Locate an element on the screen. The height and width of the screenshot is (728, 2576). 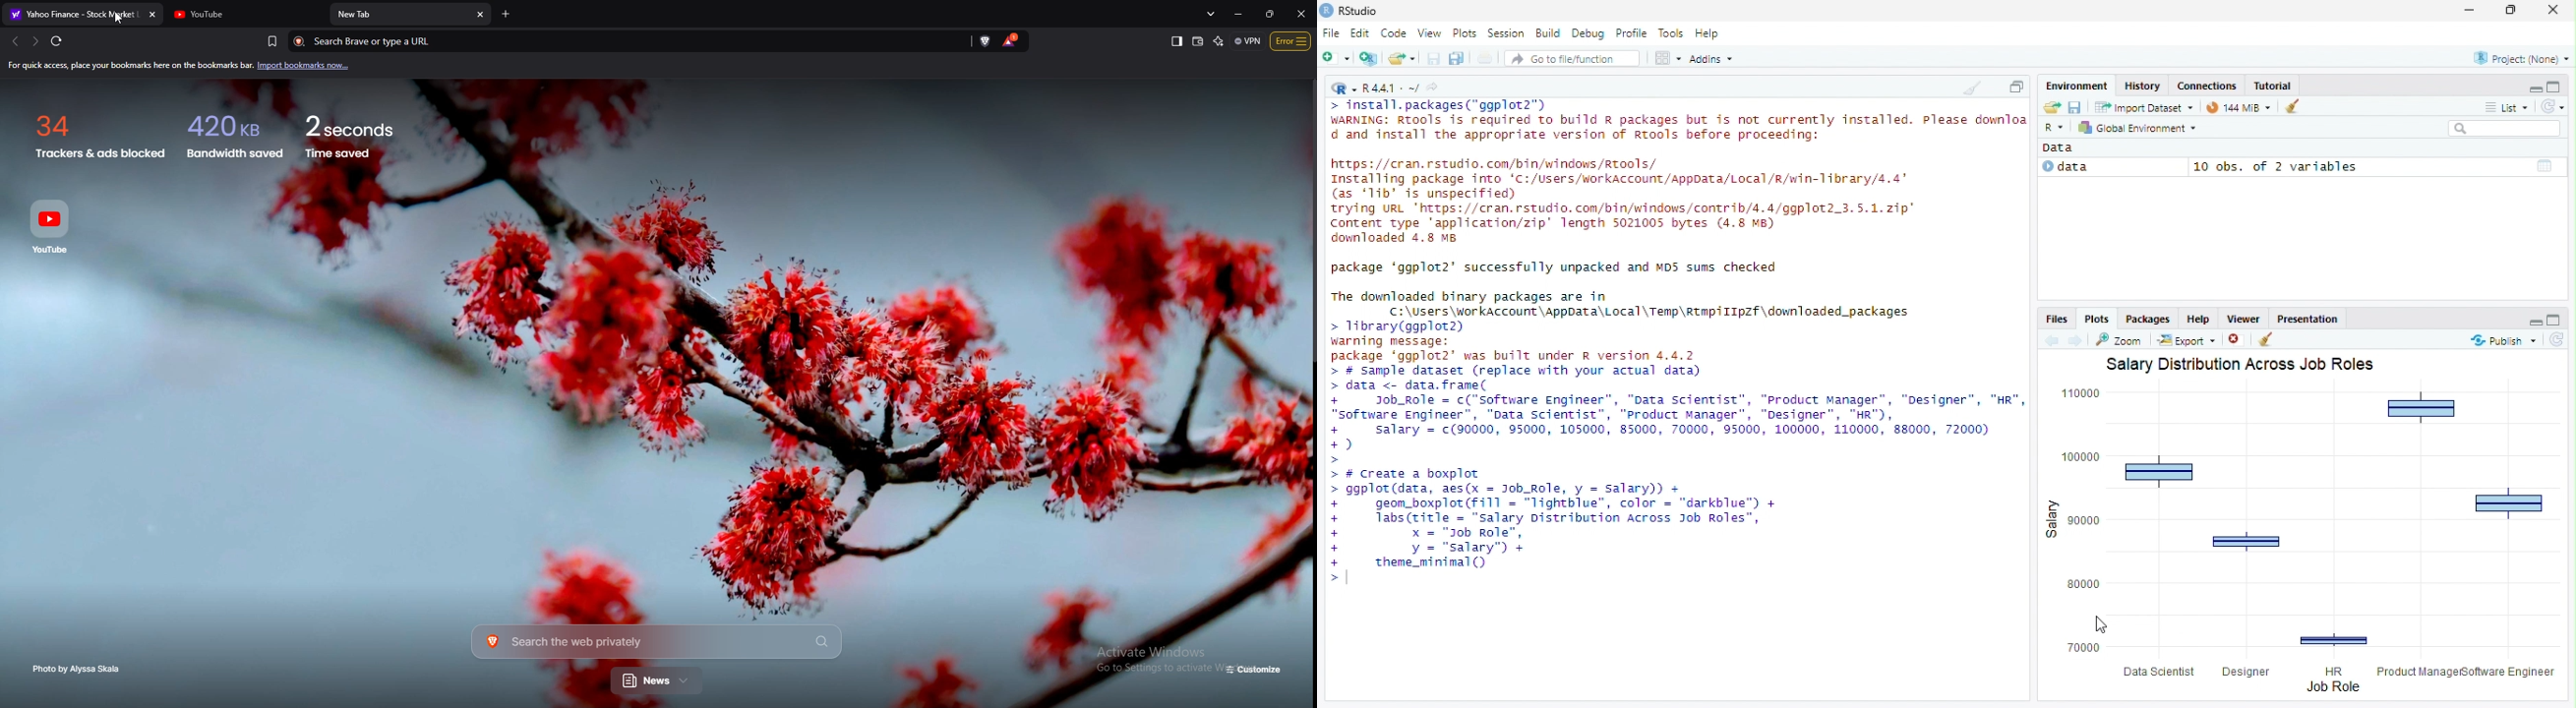
Build is located at coordinates (1547, 34).